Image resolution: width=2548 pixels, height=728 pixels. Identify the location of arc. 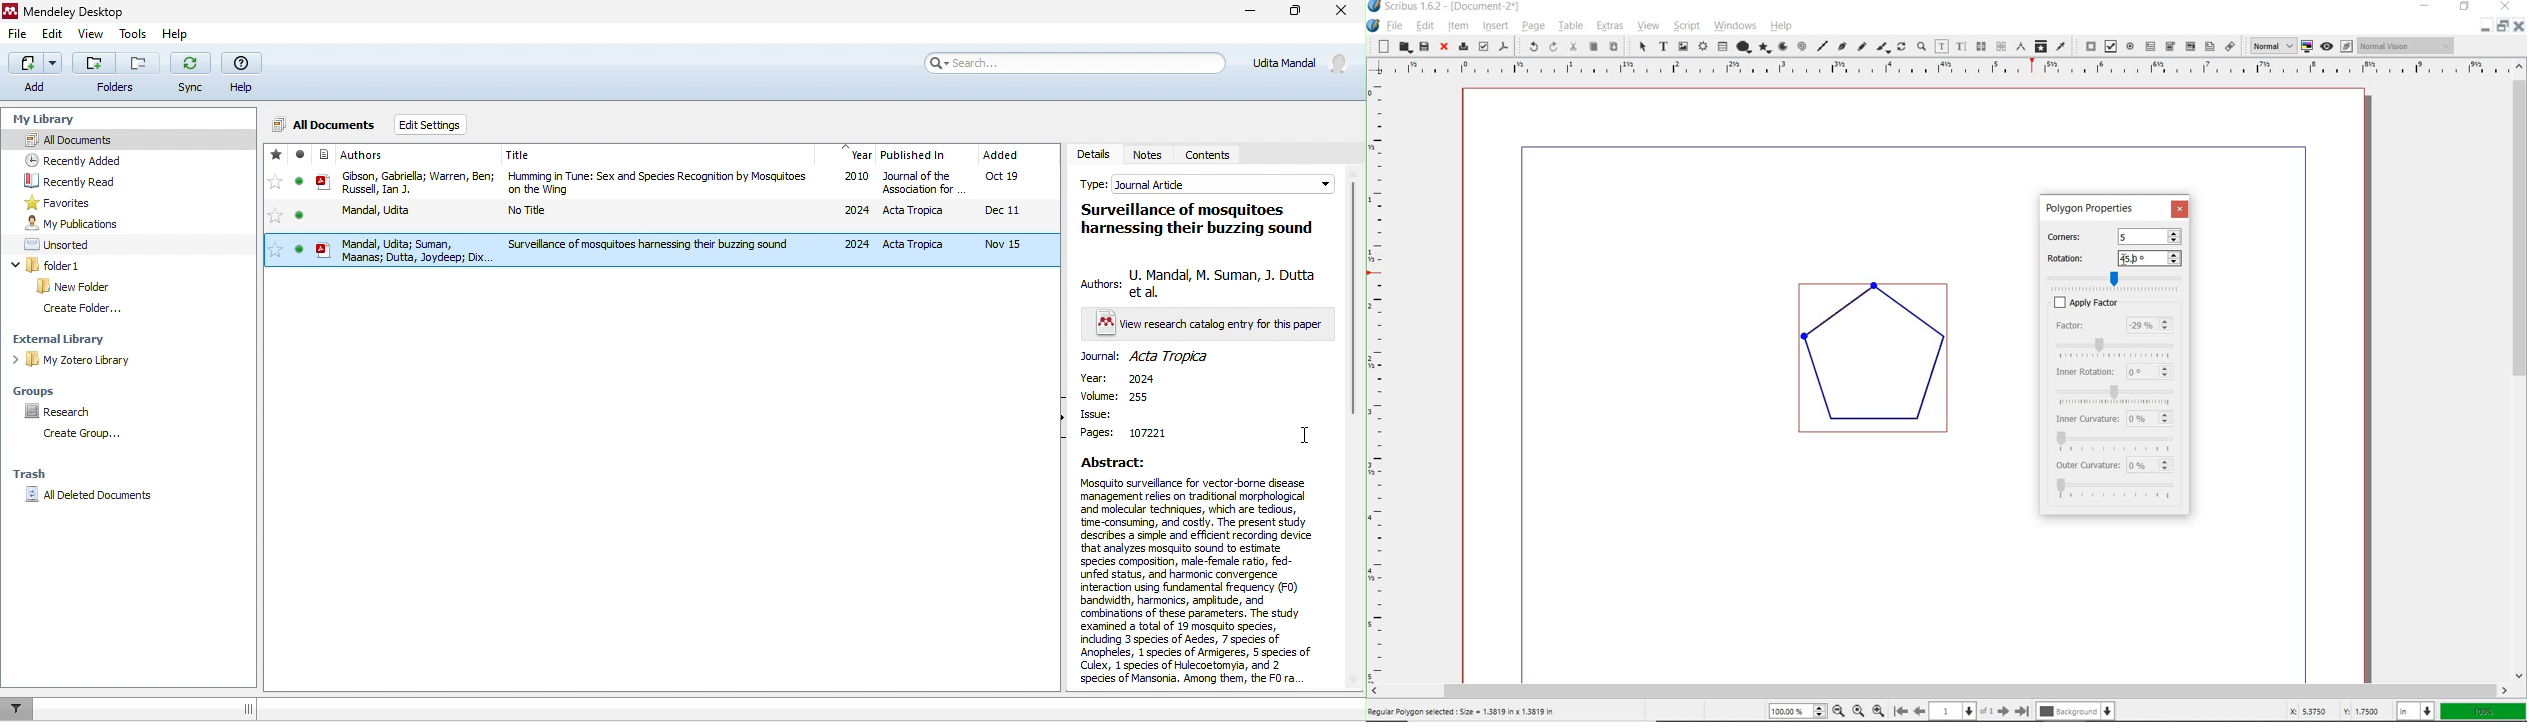
(1783, 47).